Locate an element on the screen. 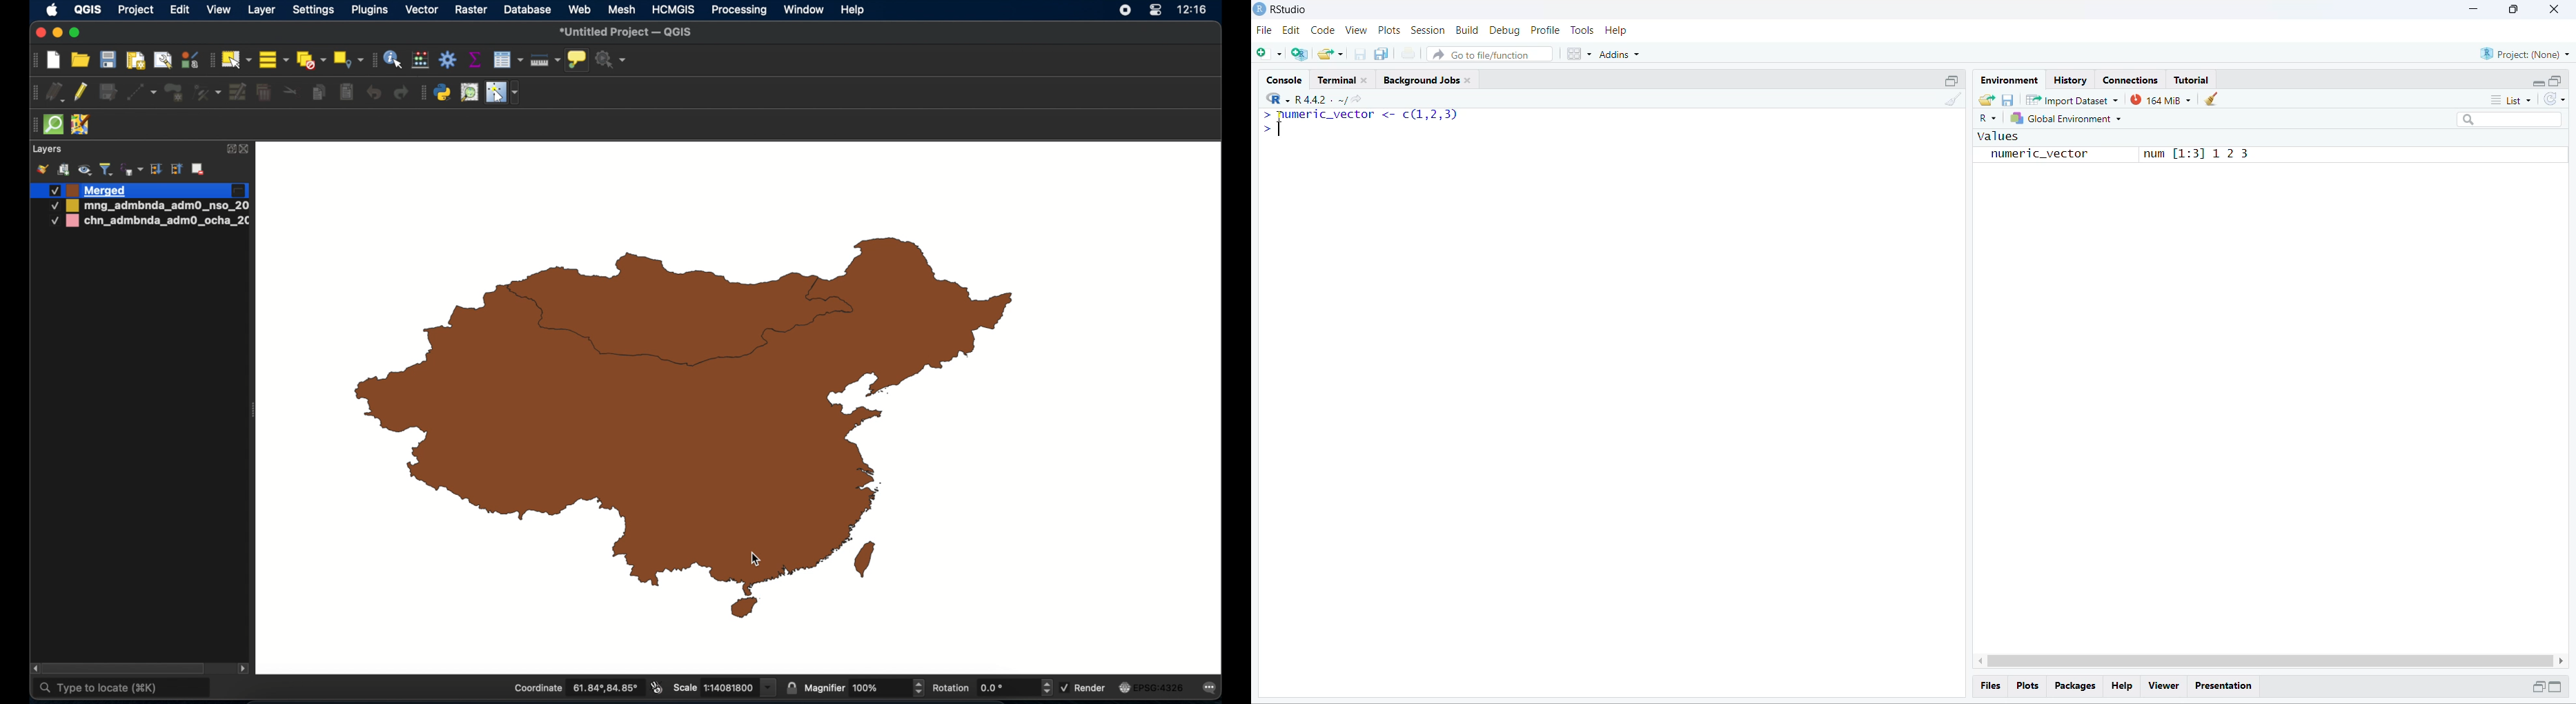  apple icon is located at coordinates (52, 10).